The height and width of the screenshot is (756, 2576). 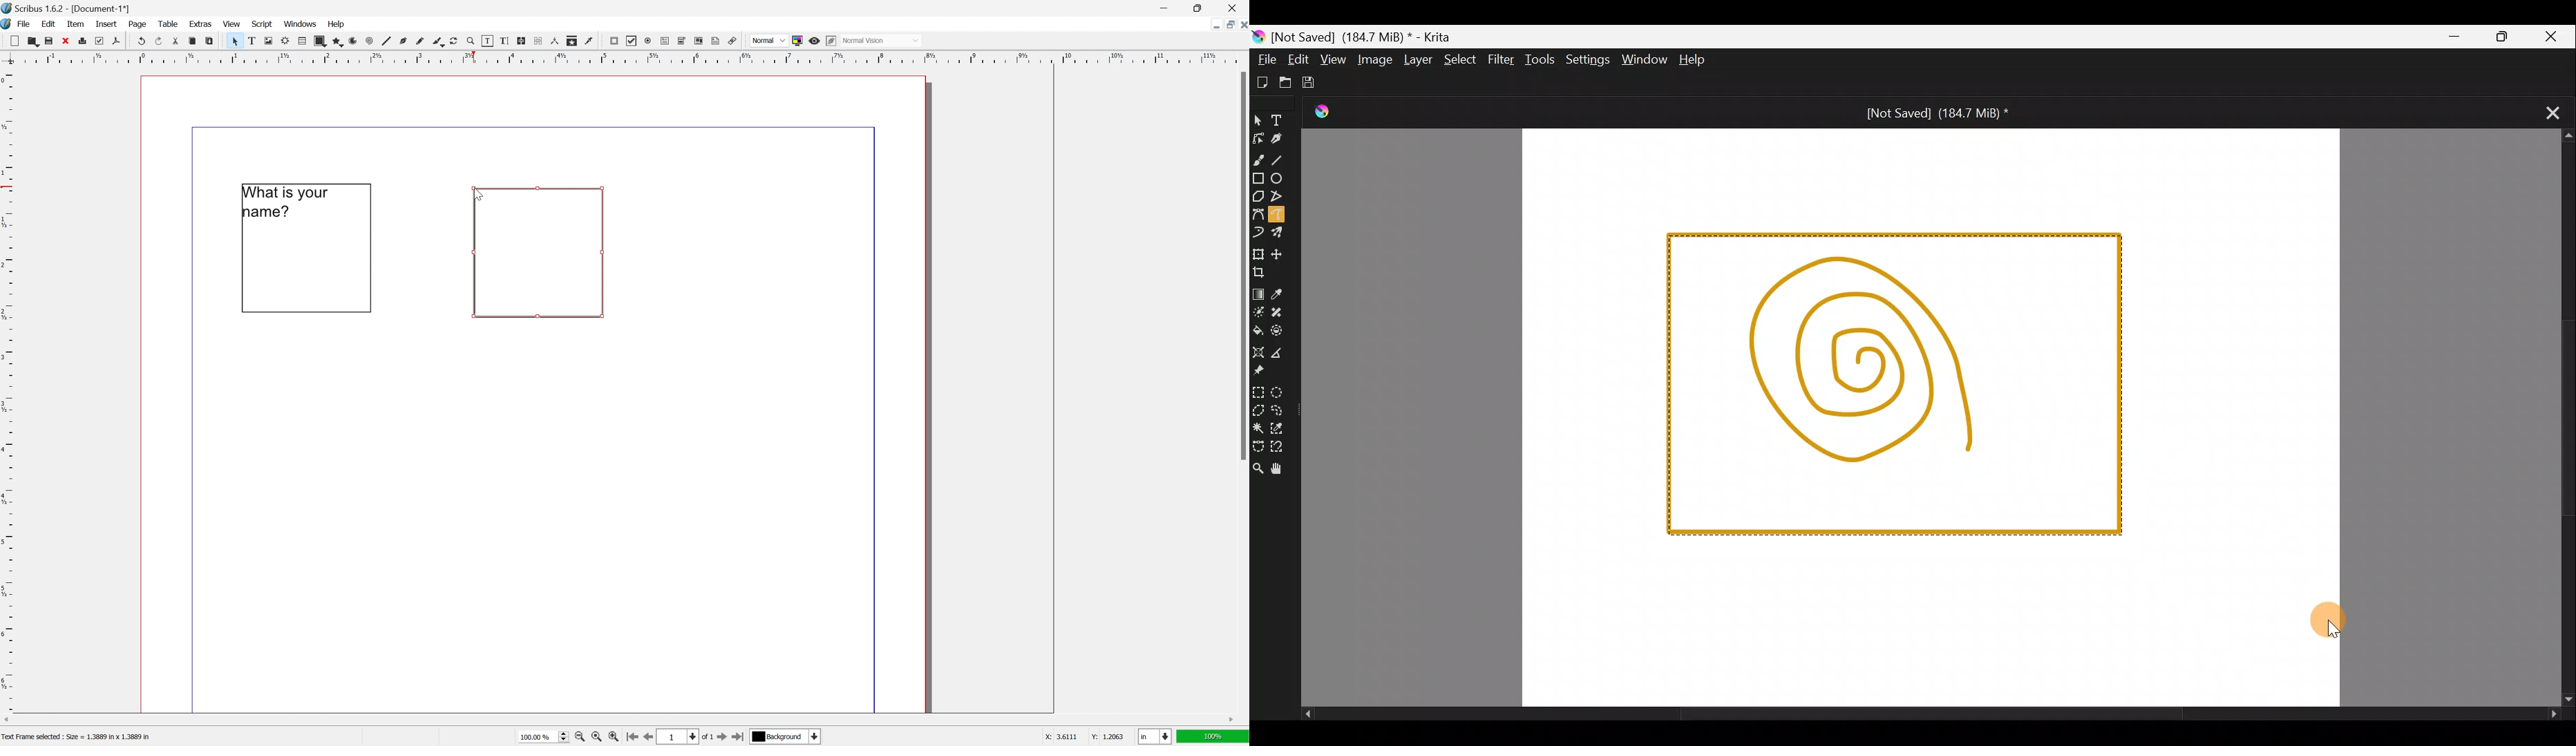 What do you see at coordinates (618, 721) in the screenshot?
I see `scroll bar` at bounding box center [618, 721].